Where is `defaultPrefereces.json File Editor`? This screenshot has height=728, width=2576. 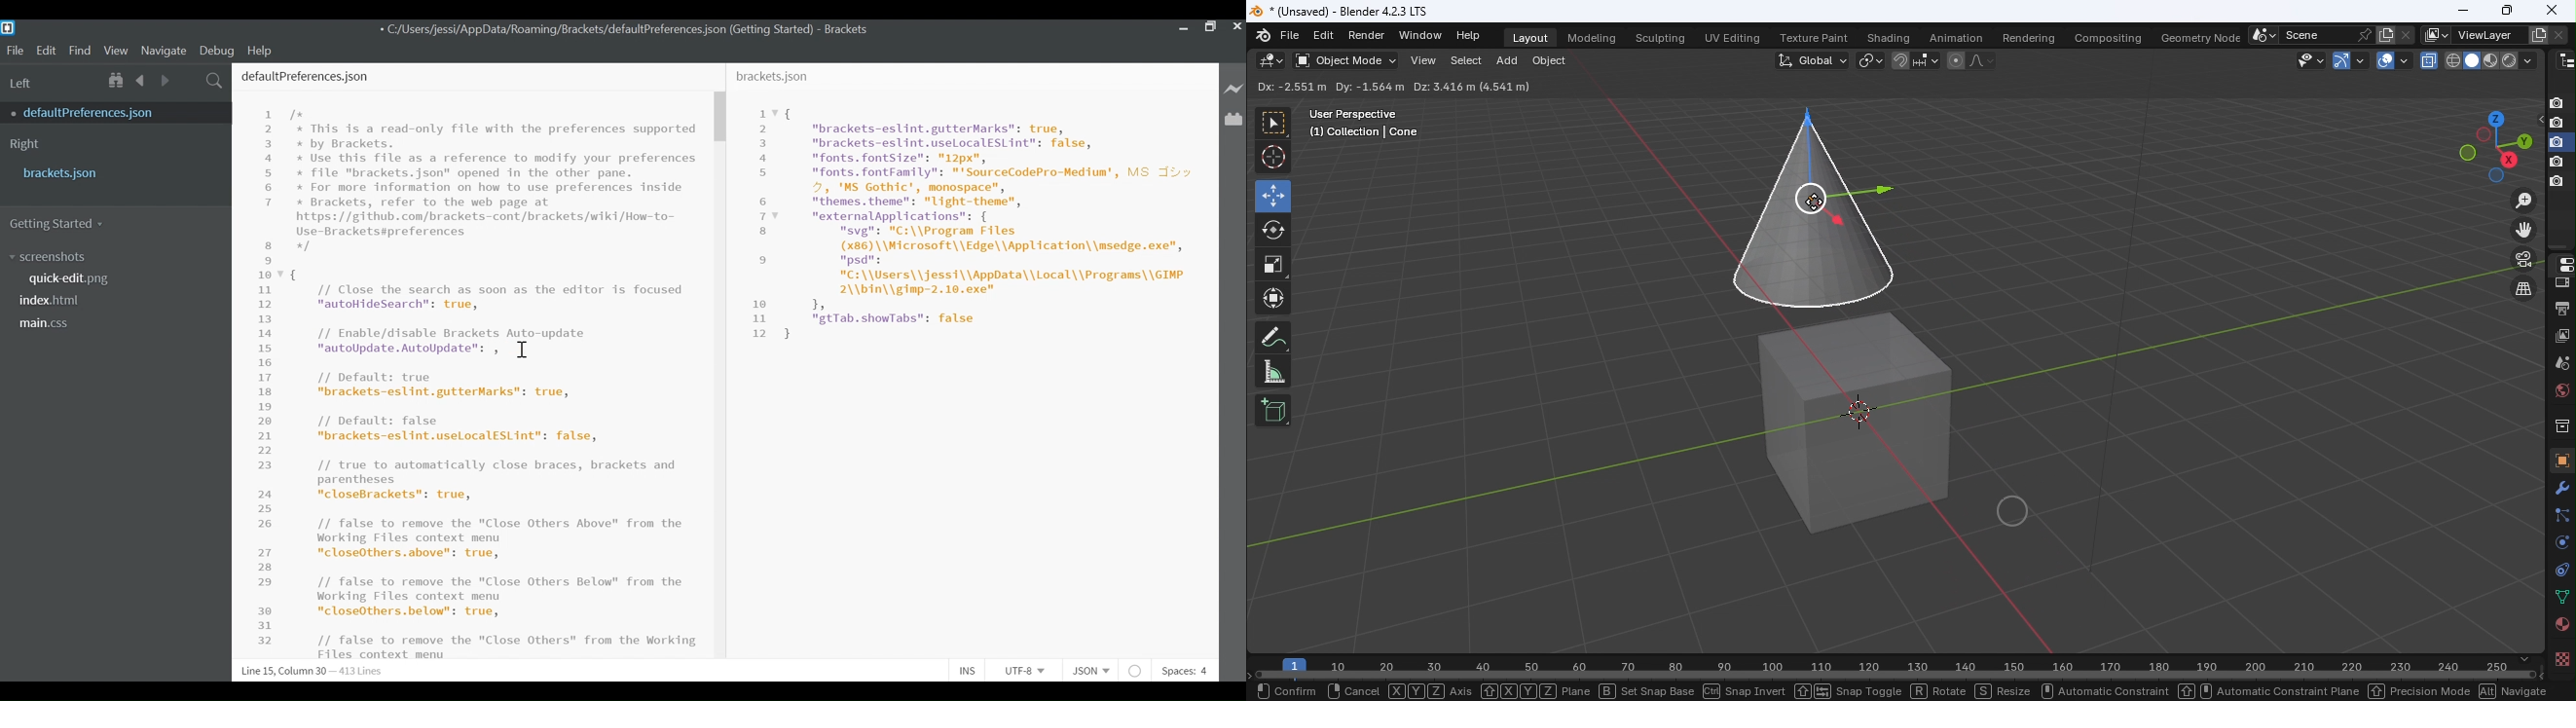 defaultPrefereces.json File Editor is located at coordinates (470, 360).